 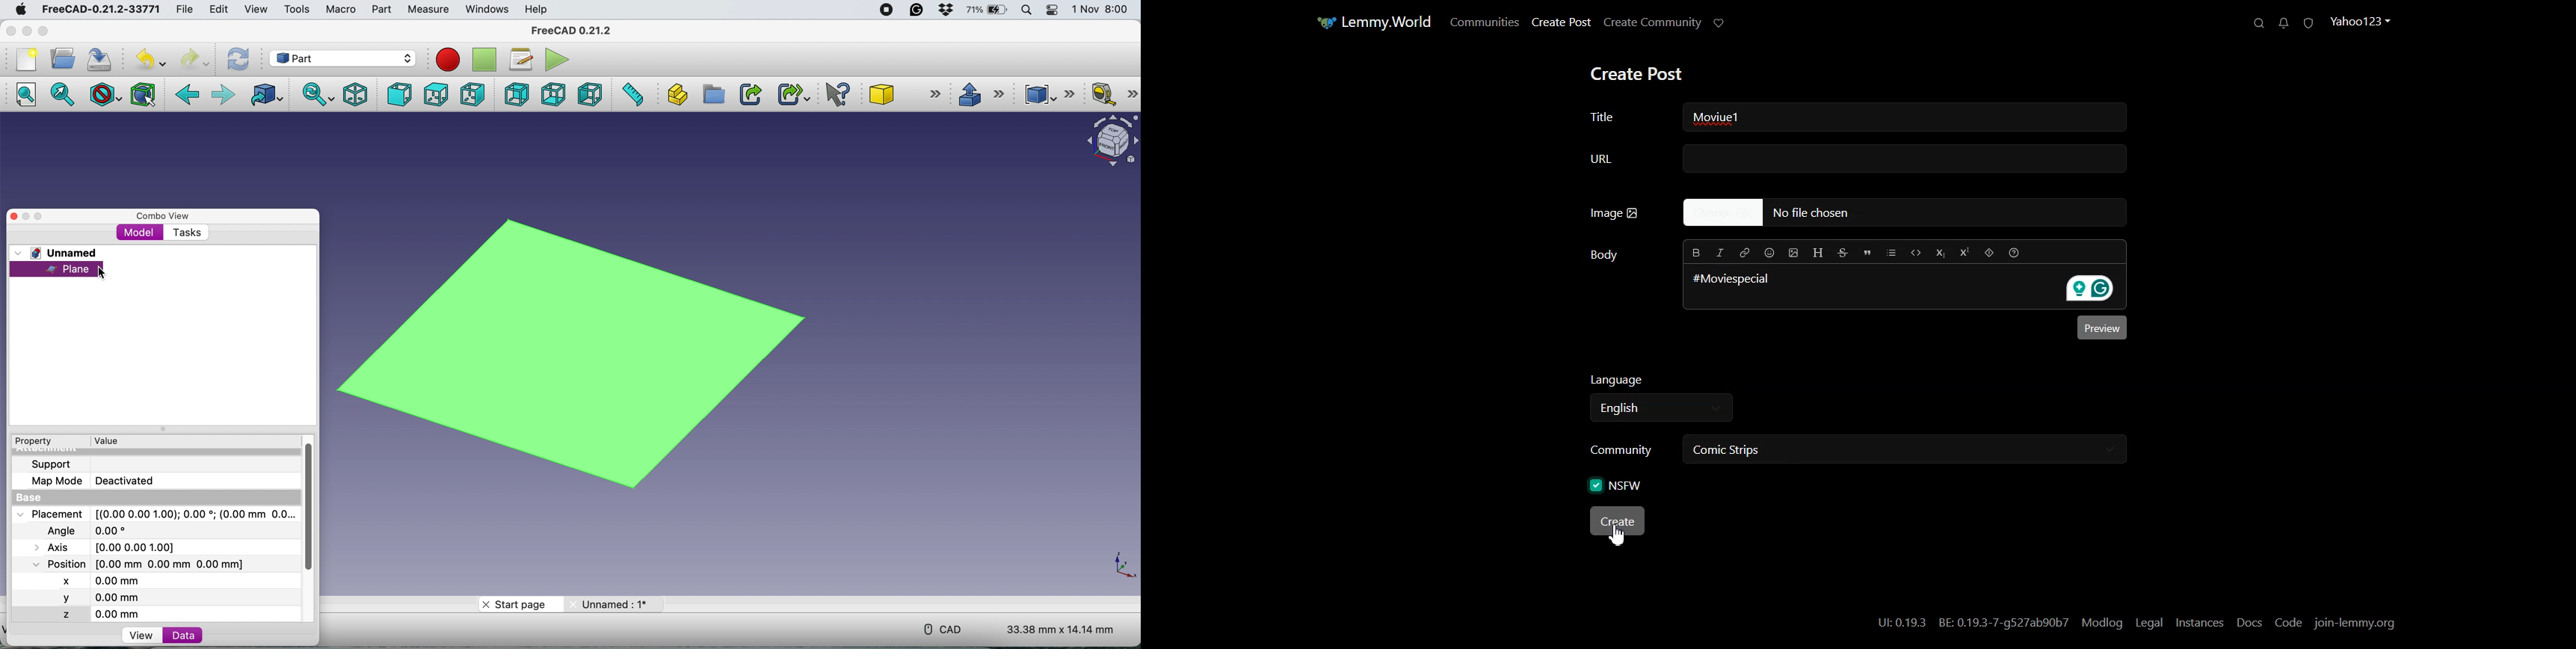 I want to click on Enable NSFW , so click(x=1618, y=484).